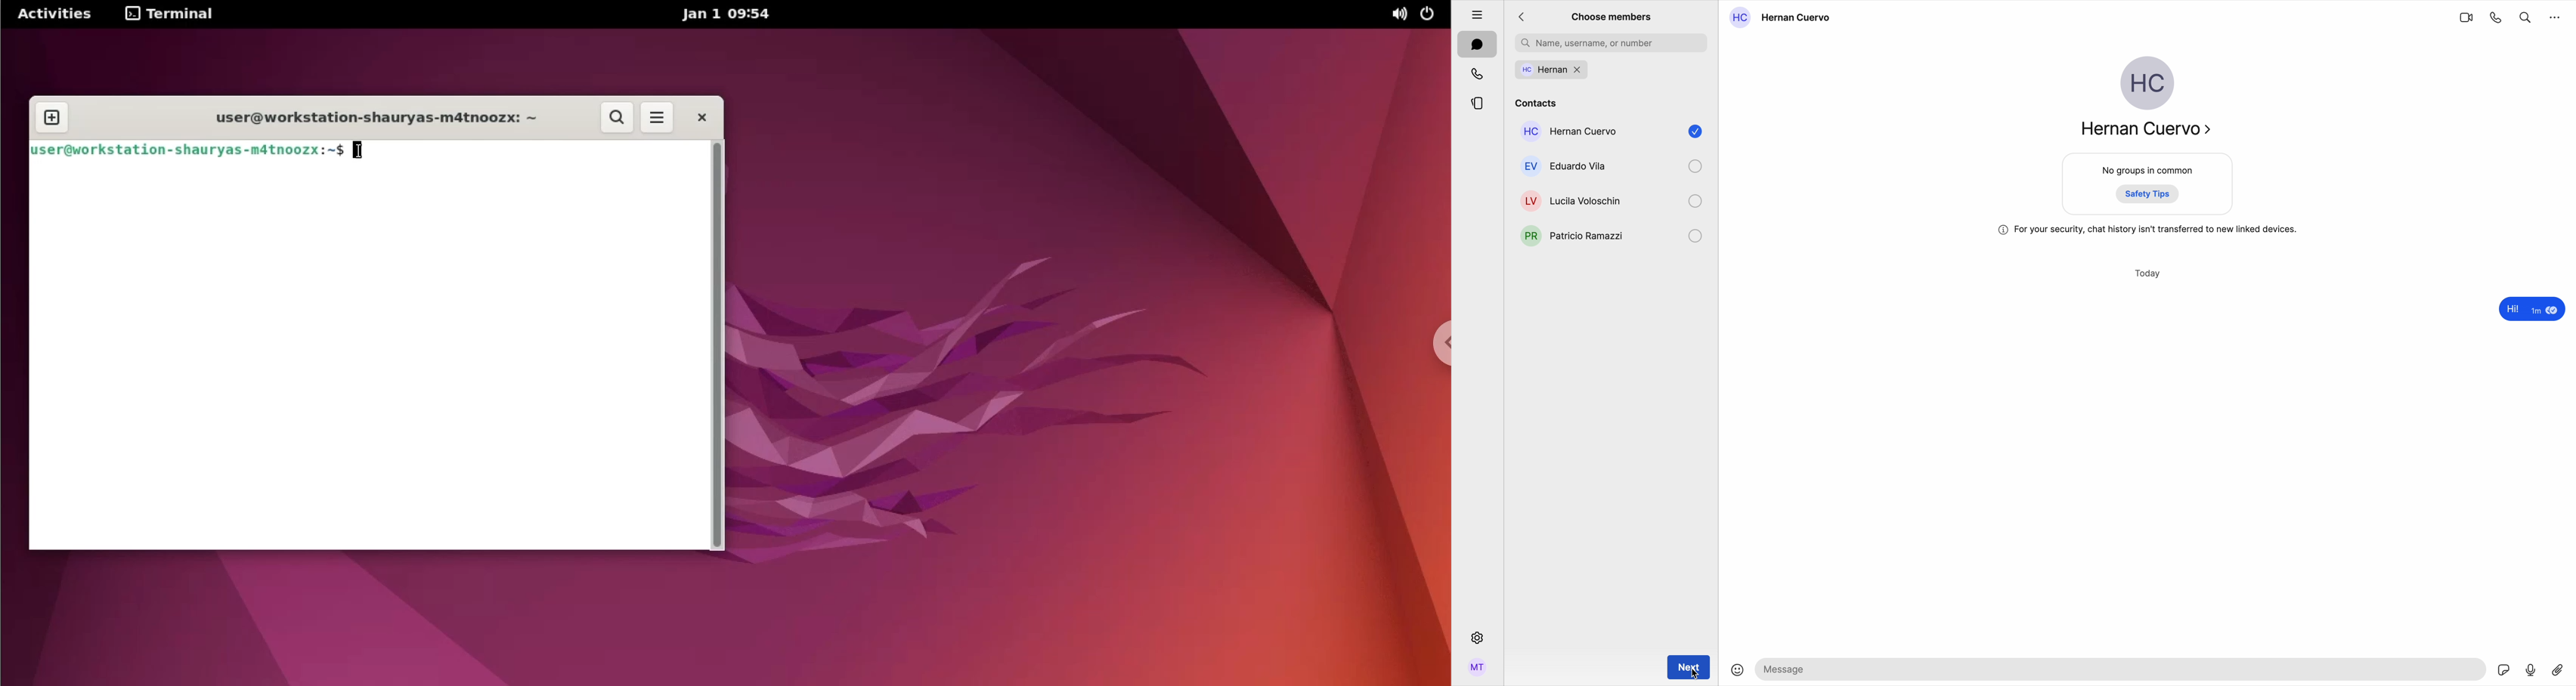  Describe the element at coordinates (1612, 16) in the screenshot. I see `choose members` at that location.